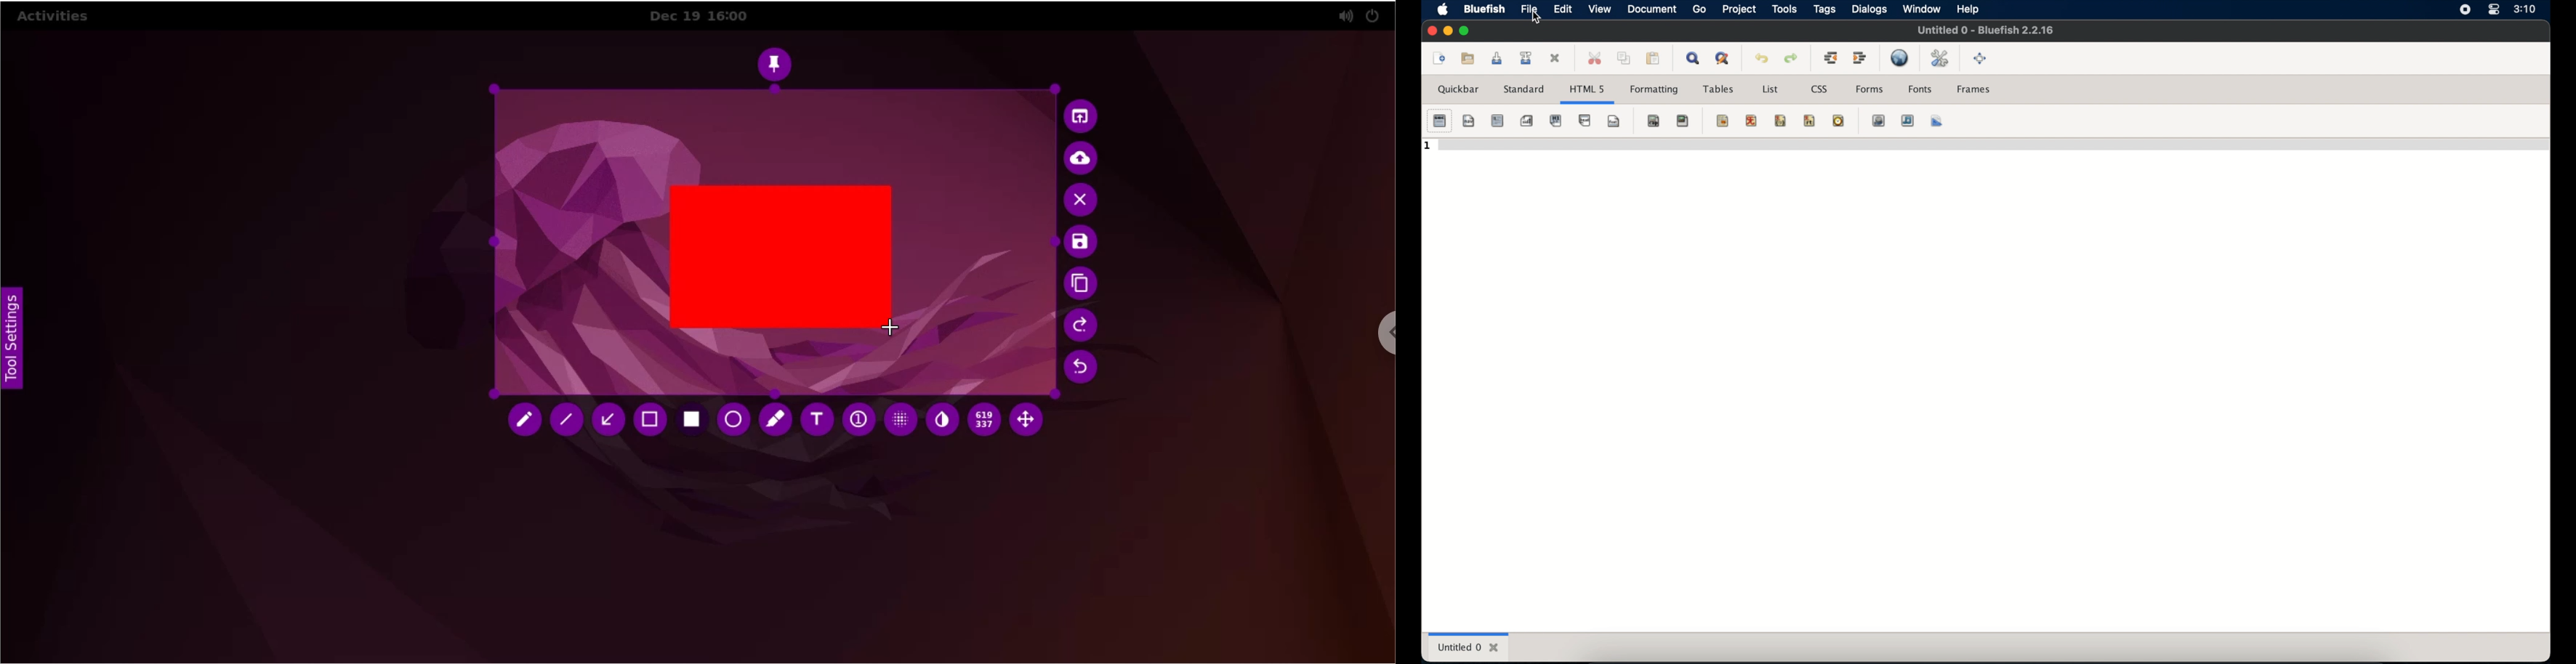 This screenshot has height=672, width=2576. Describe the element at coordinates (1769, 120) in the screenshot. I see `right justify` at that location.